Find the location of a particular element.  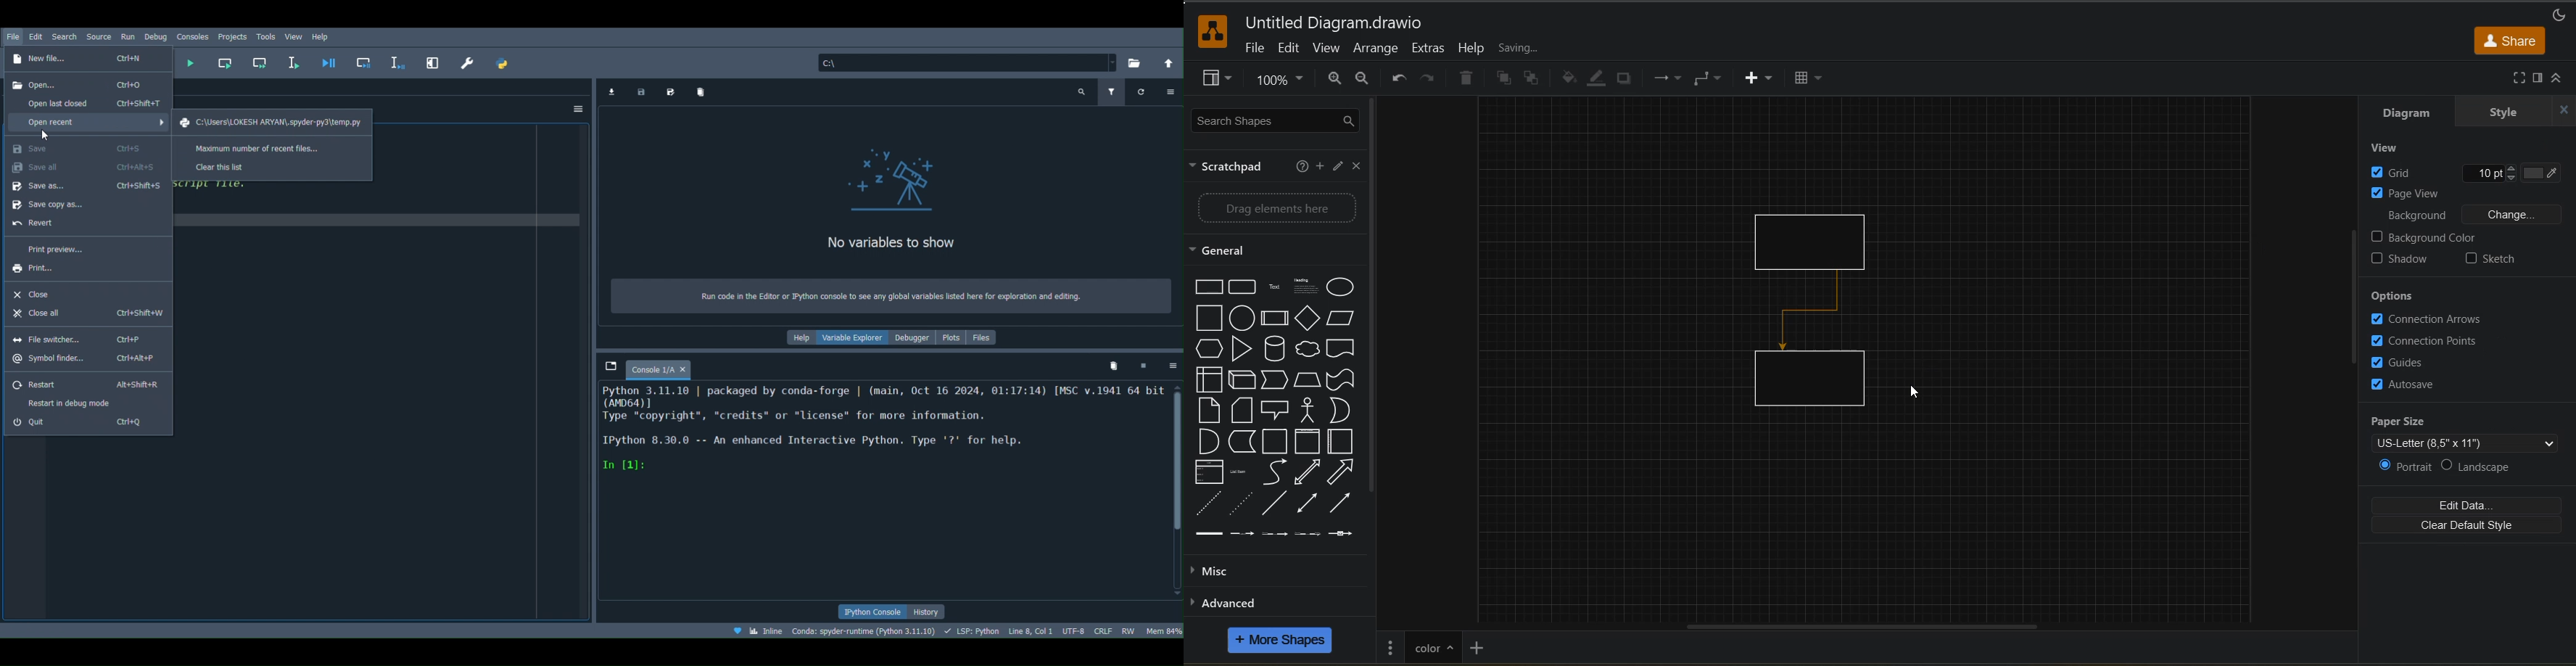

Filter variables is located at coordinates (1111, 90).